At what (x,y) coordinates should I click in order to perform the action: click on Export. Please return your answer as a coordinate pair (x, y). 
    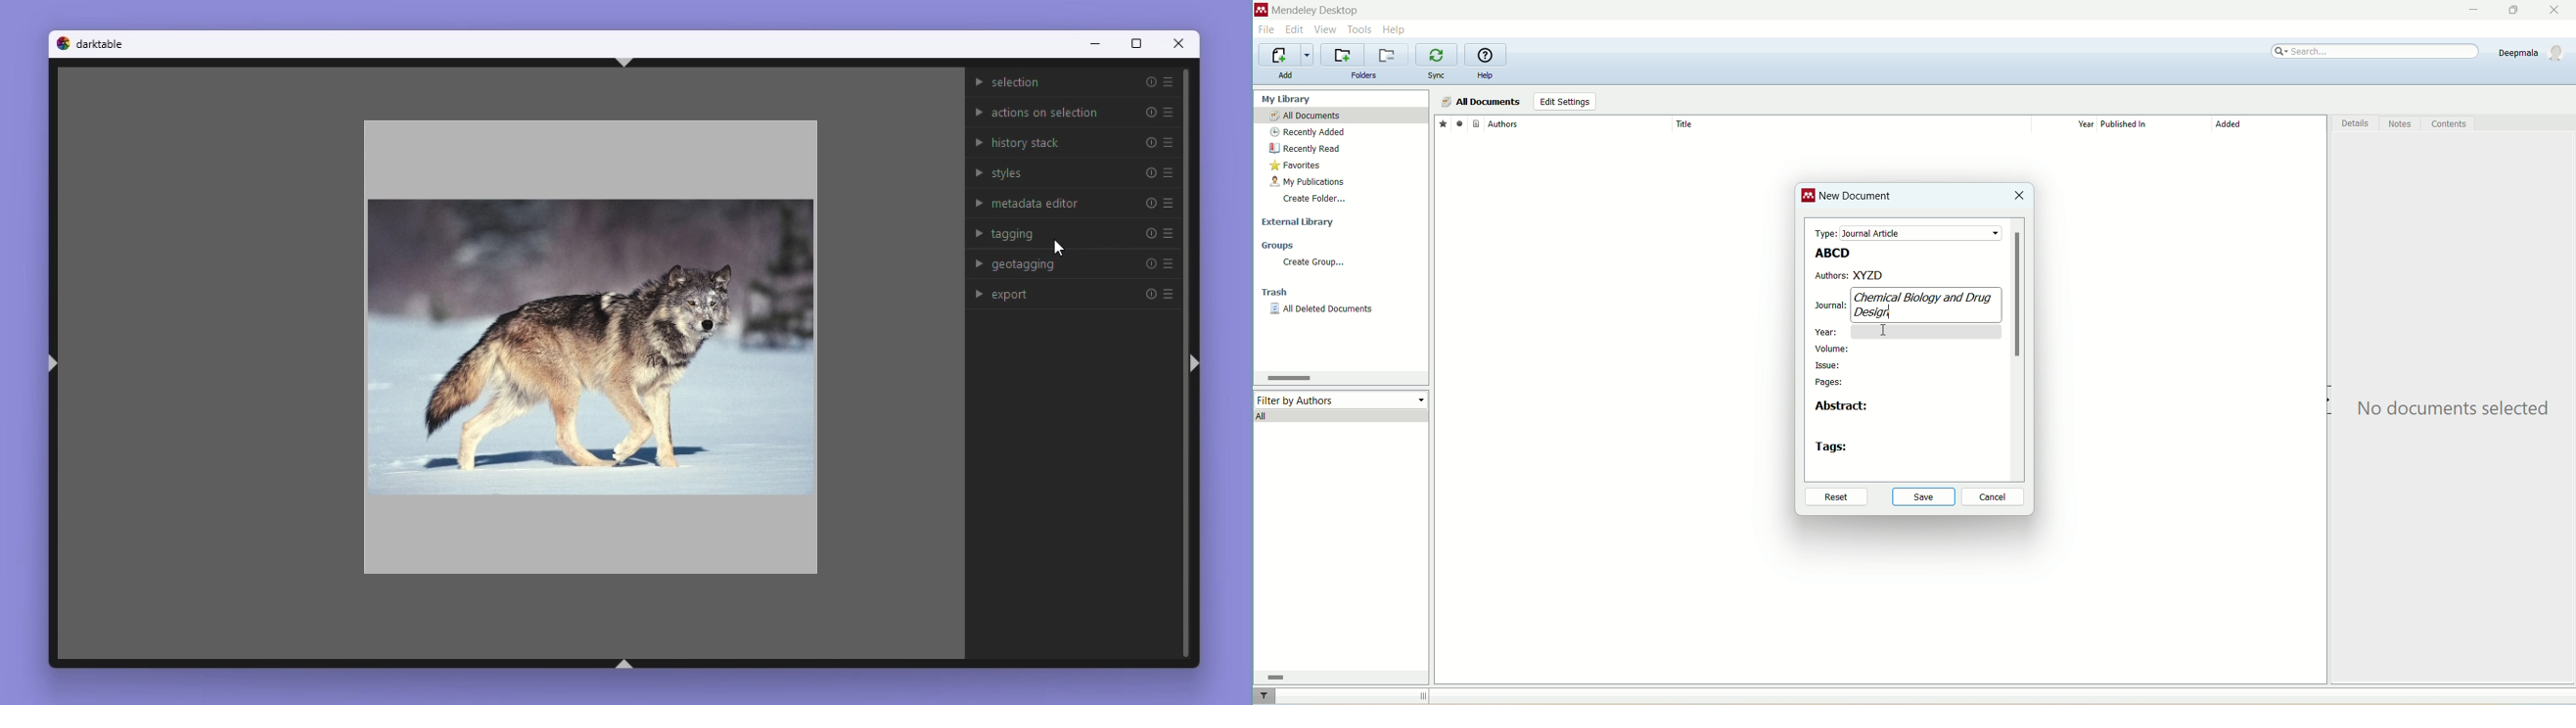
    Looking at the image, I should click on (1077, 291).